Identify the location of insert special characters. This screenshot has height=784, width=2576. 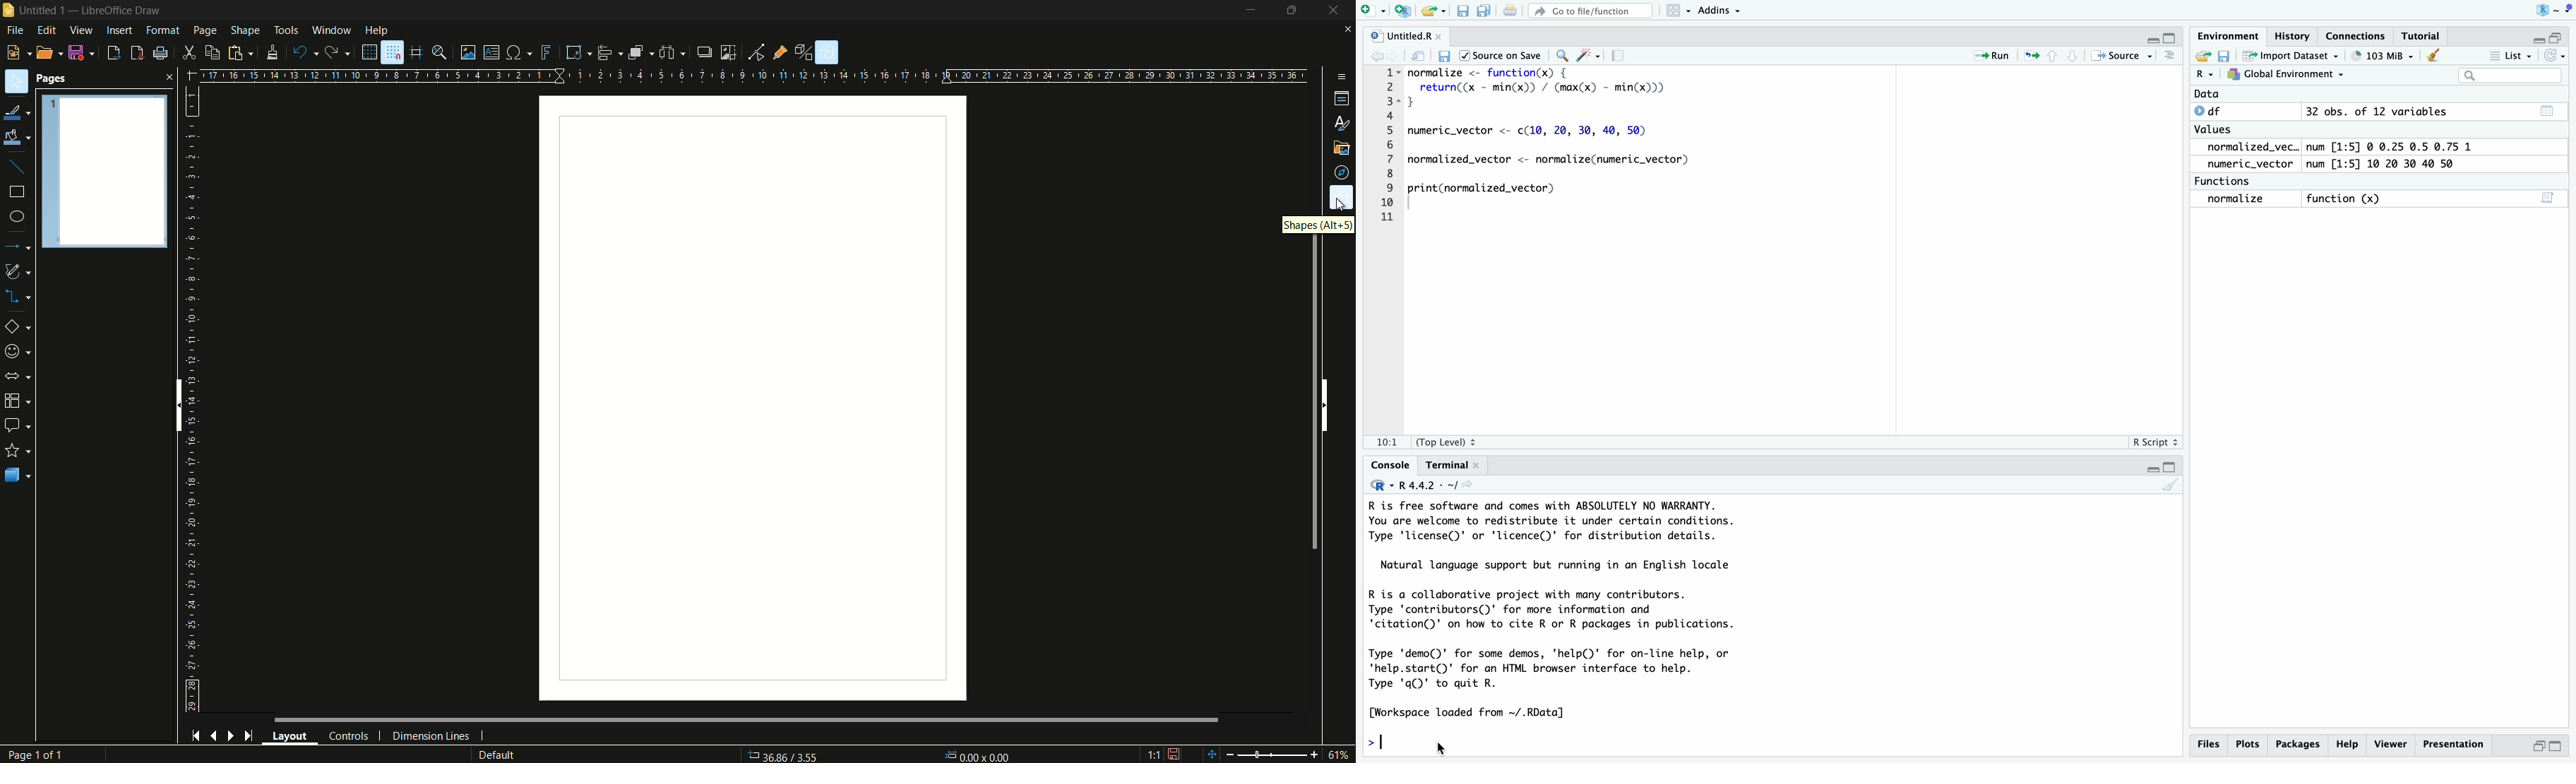
(518, 54).